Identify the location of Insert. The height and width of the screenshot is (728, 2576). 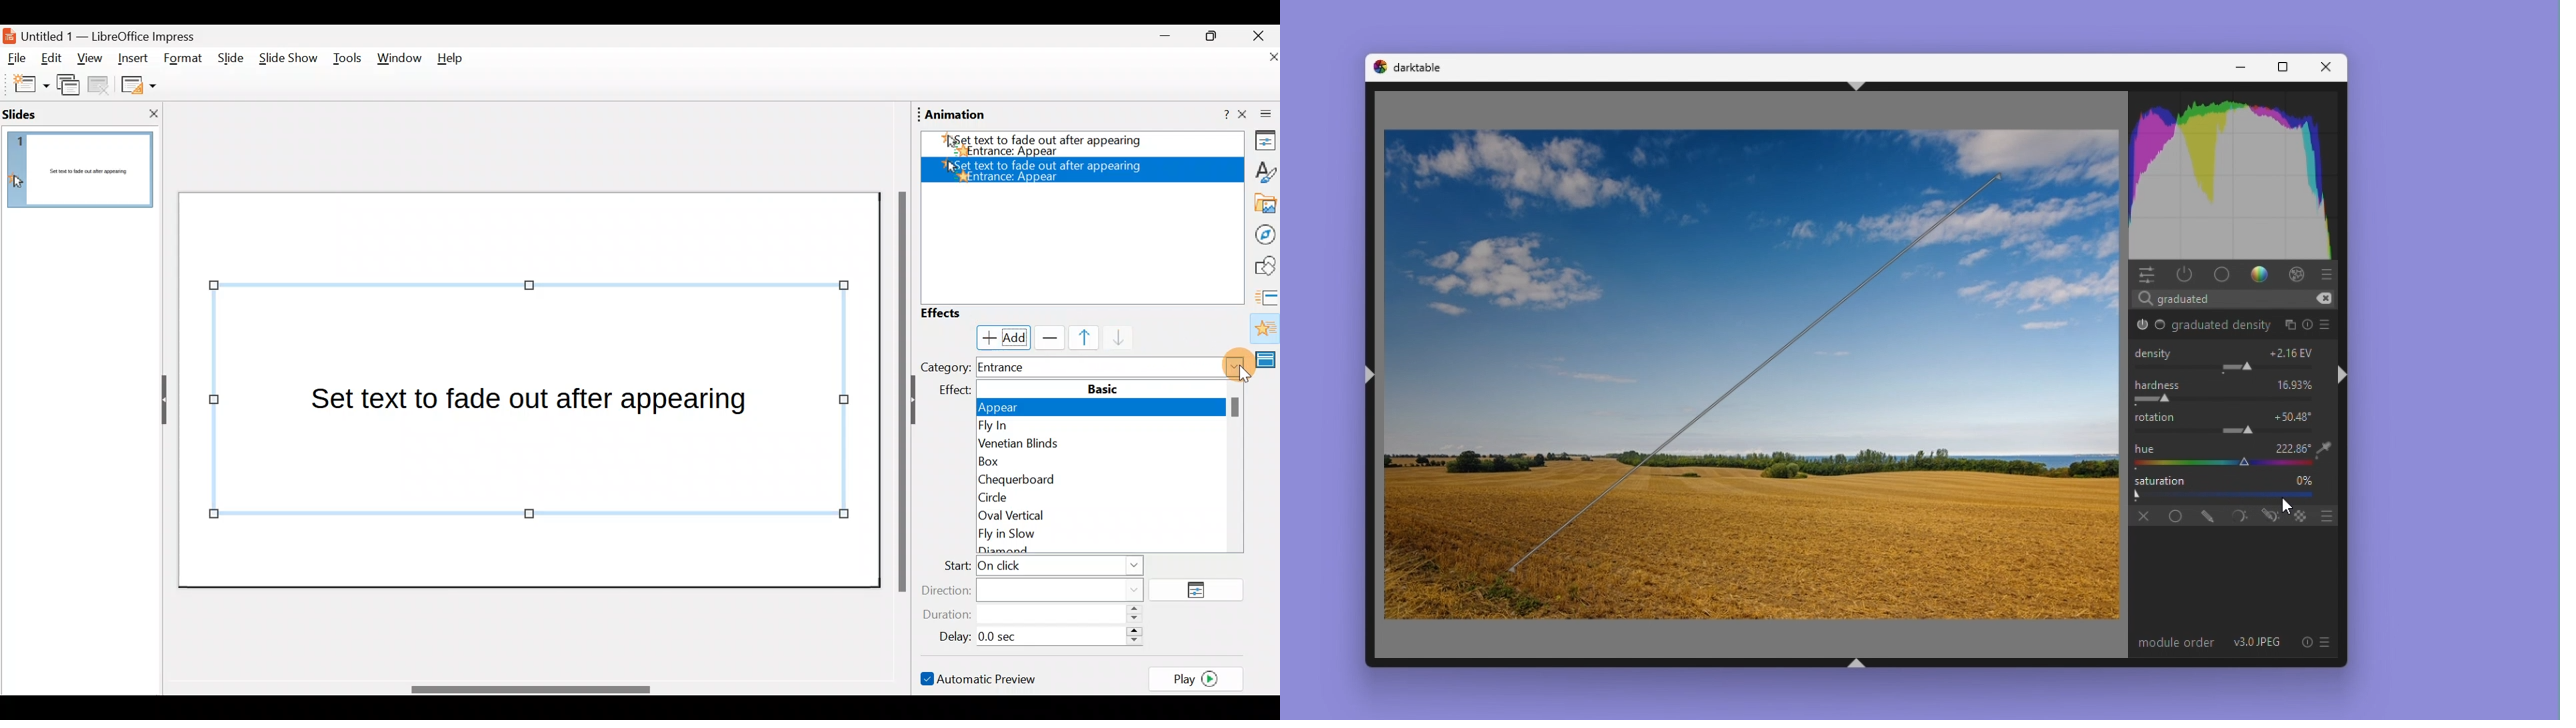
(133, 56).